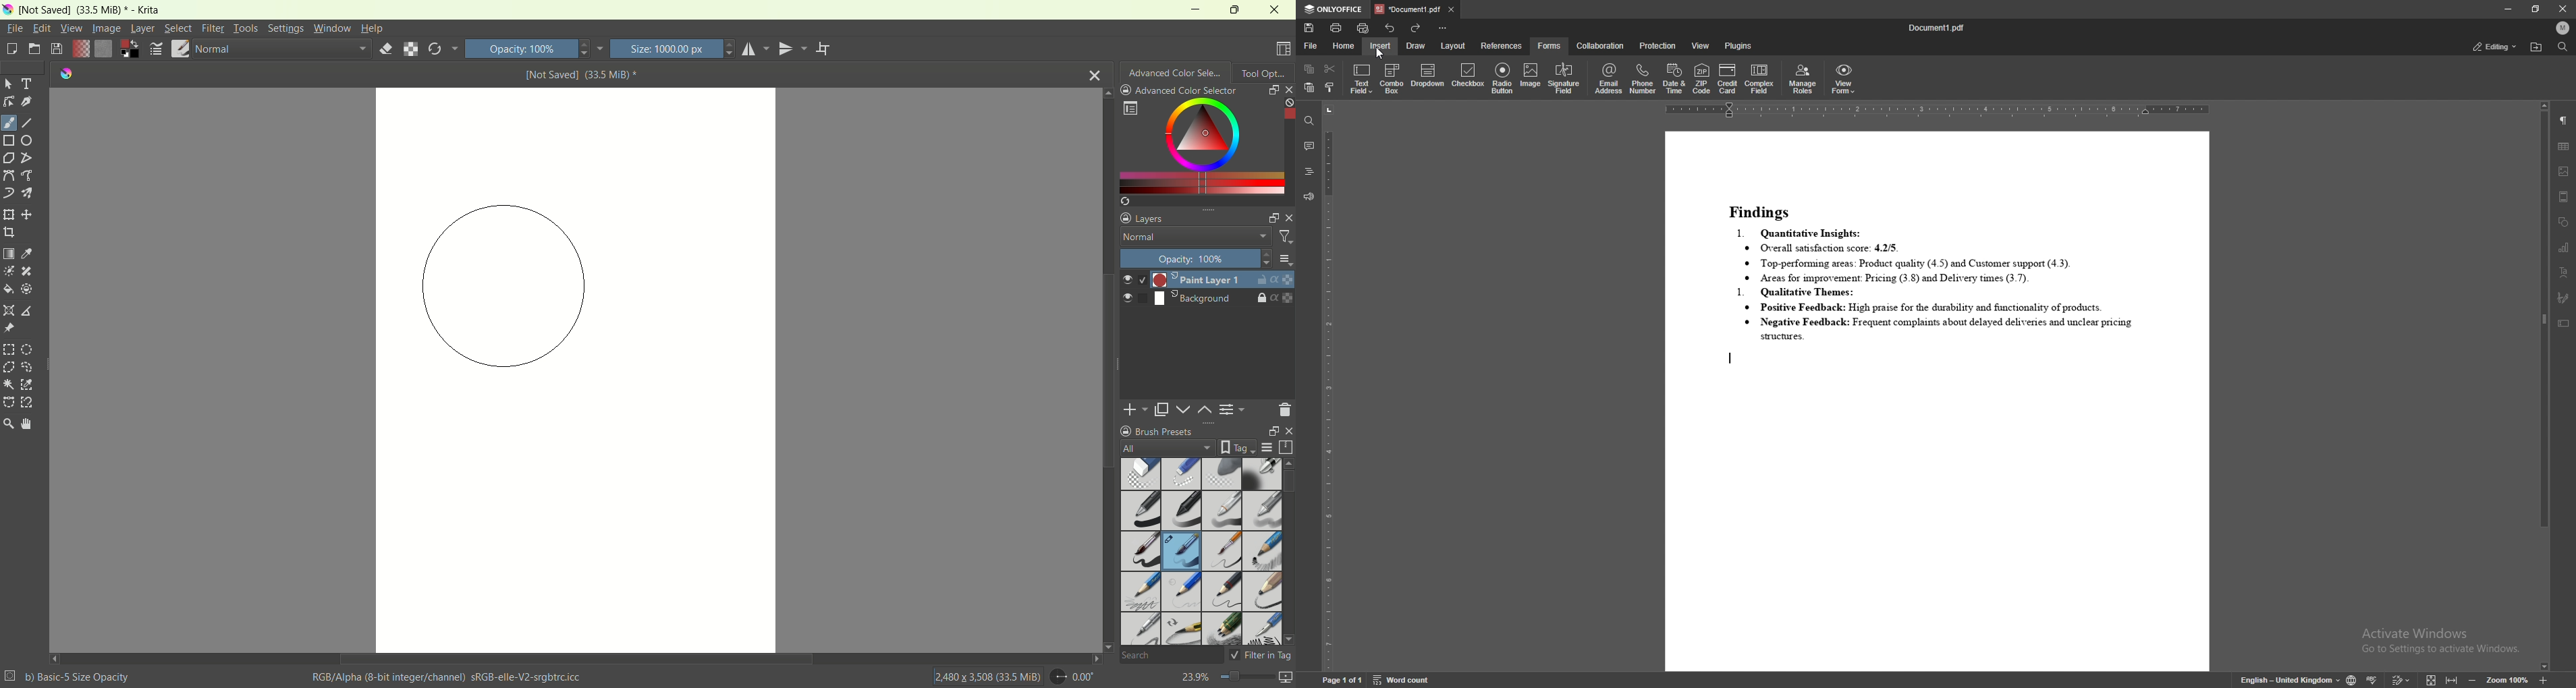  I want to click on filter, so click(214, 28).